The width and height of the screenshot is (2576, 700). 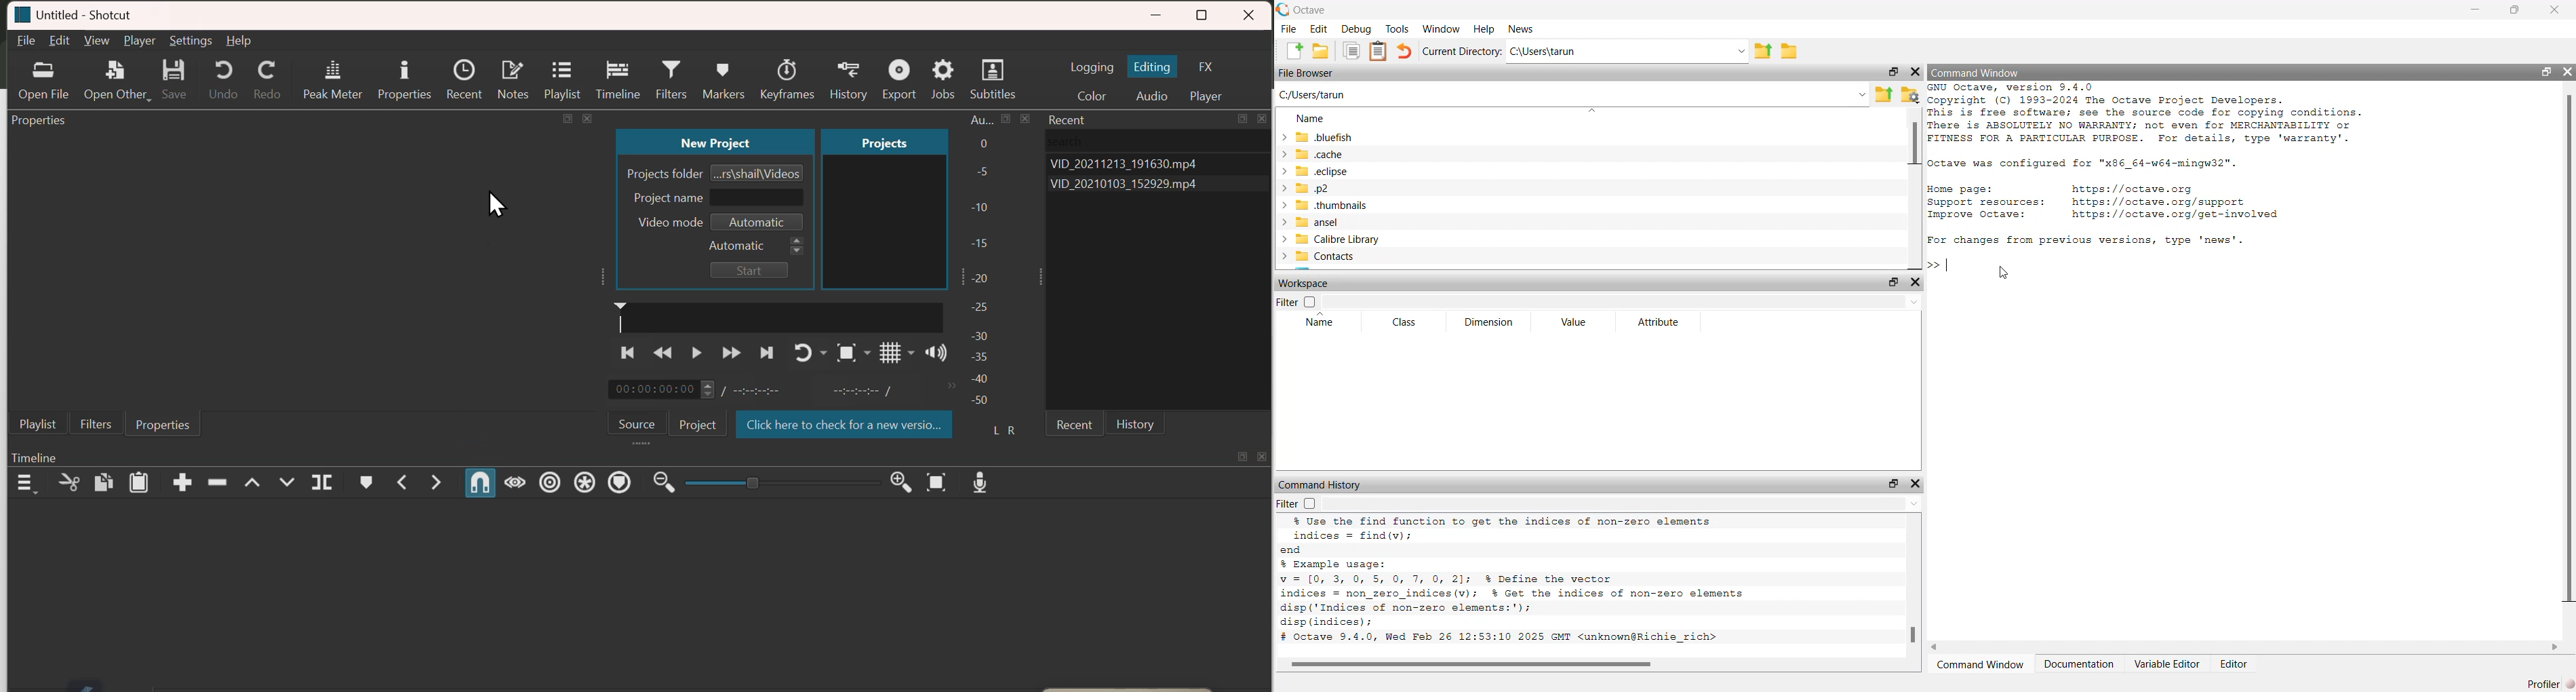 What do you see at coordinates (1075, 422) in the screenshot?
I see `Recent` at bounding box center [1075, 422].